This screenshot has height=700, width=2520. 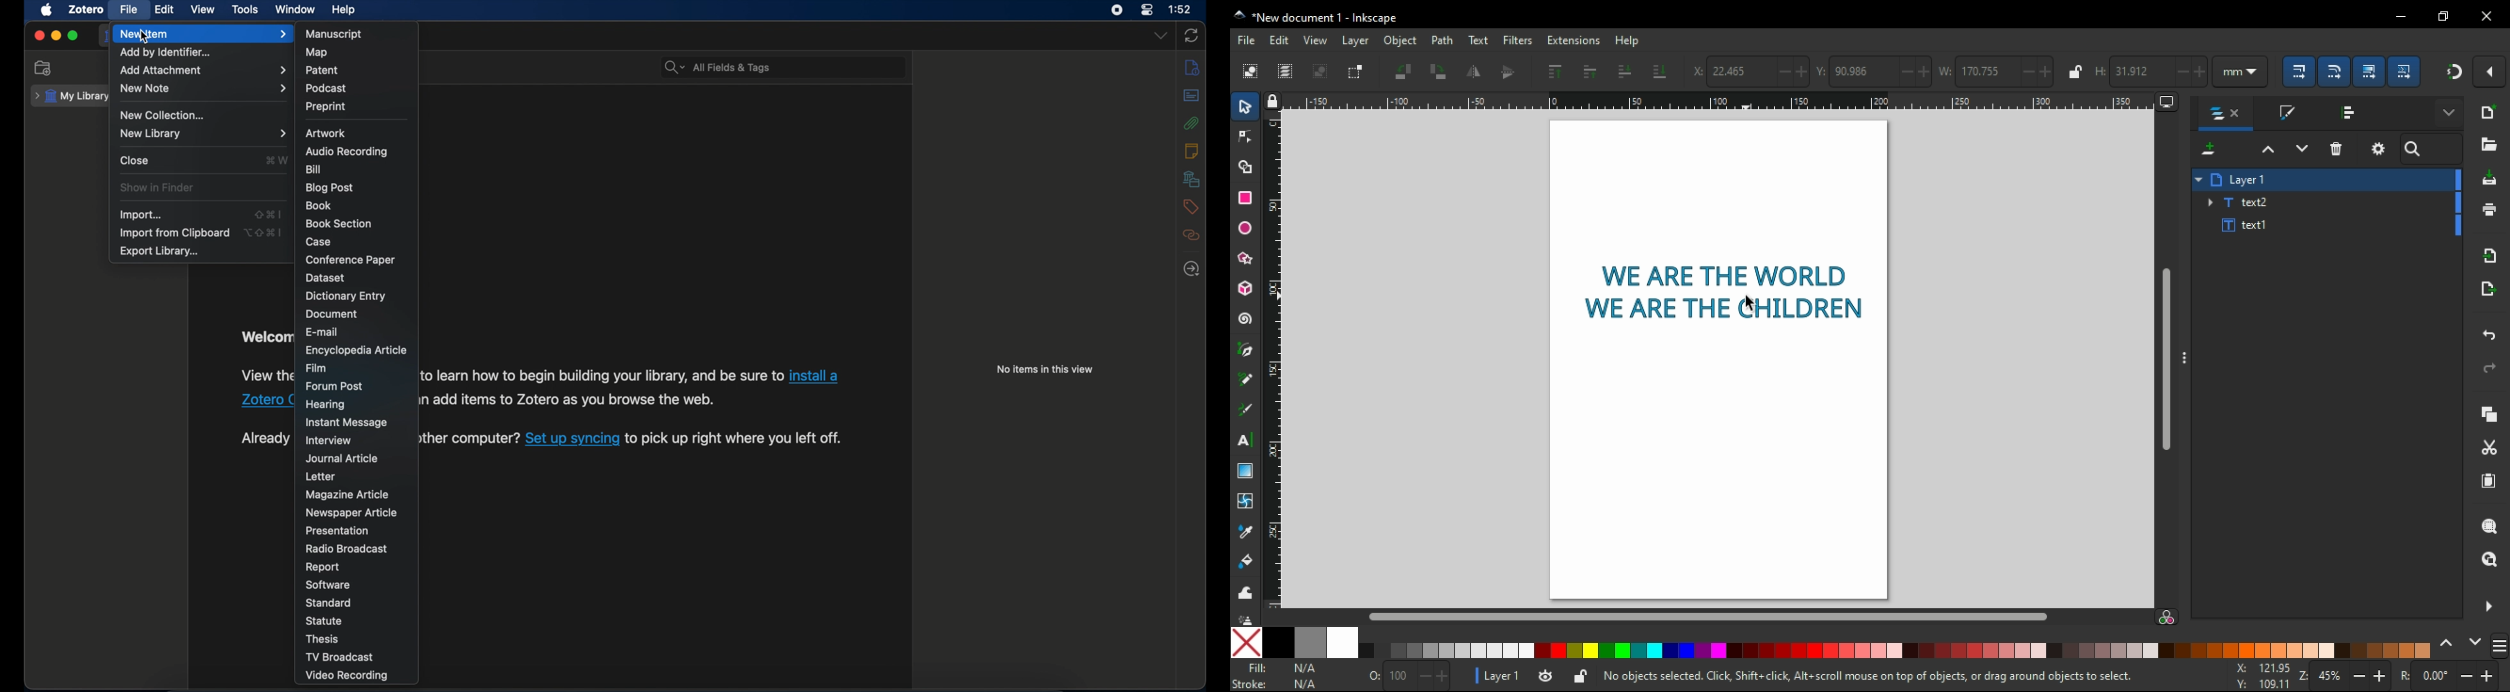 What do you see at coordinates (322, 69) in the screenshot?
I see `patent` at bounding box center [322, 69].